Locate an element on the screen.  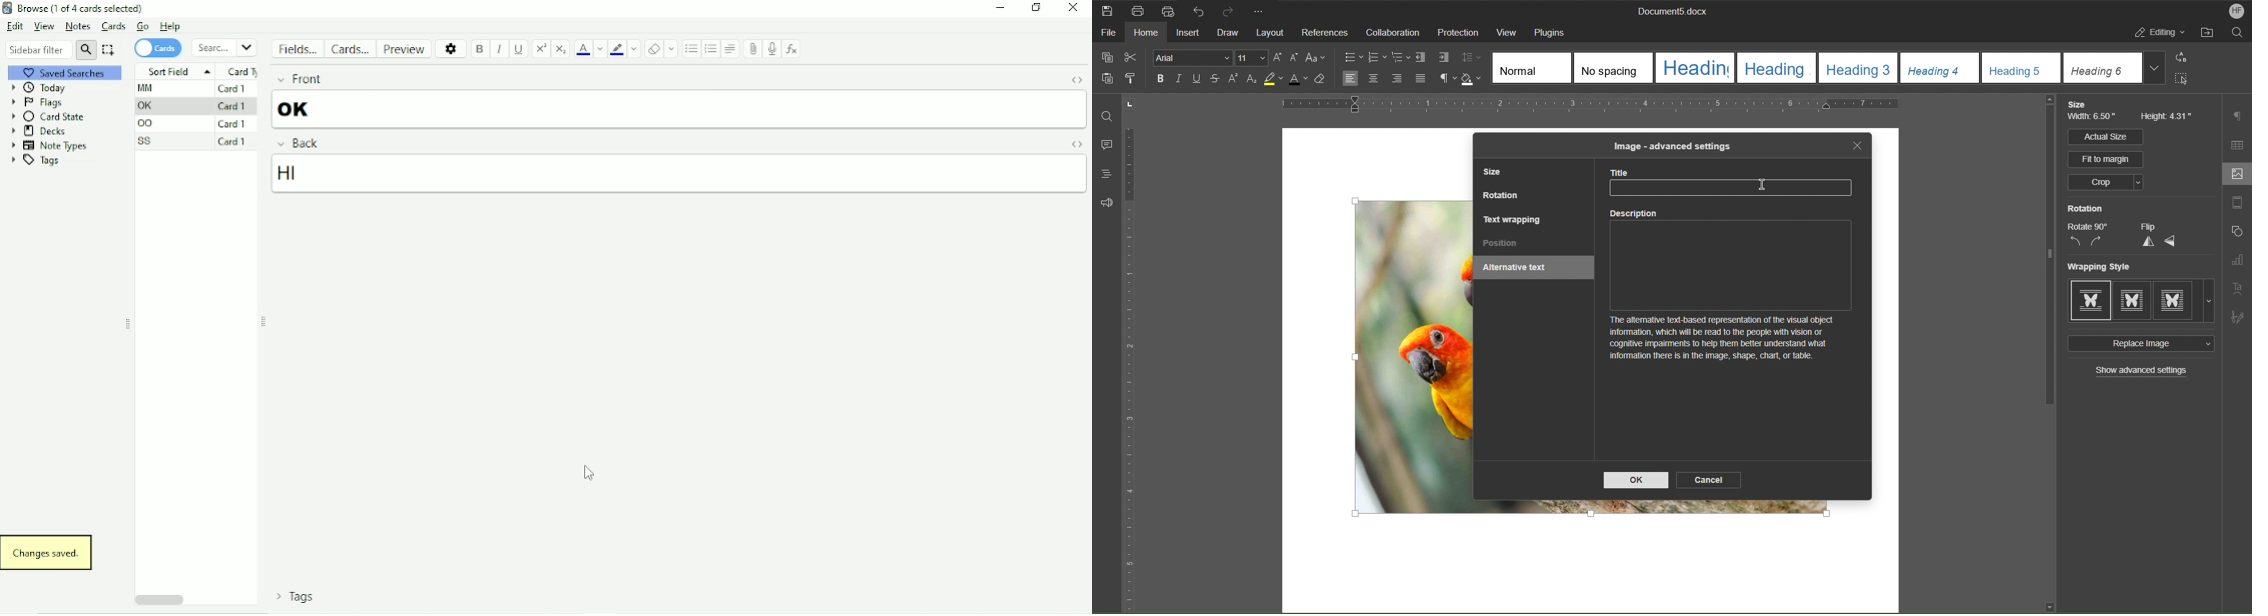
 is located at coordinates (2098, 267).